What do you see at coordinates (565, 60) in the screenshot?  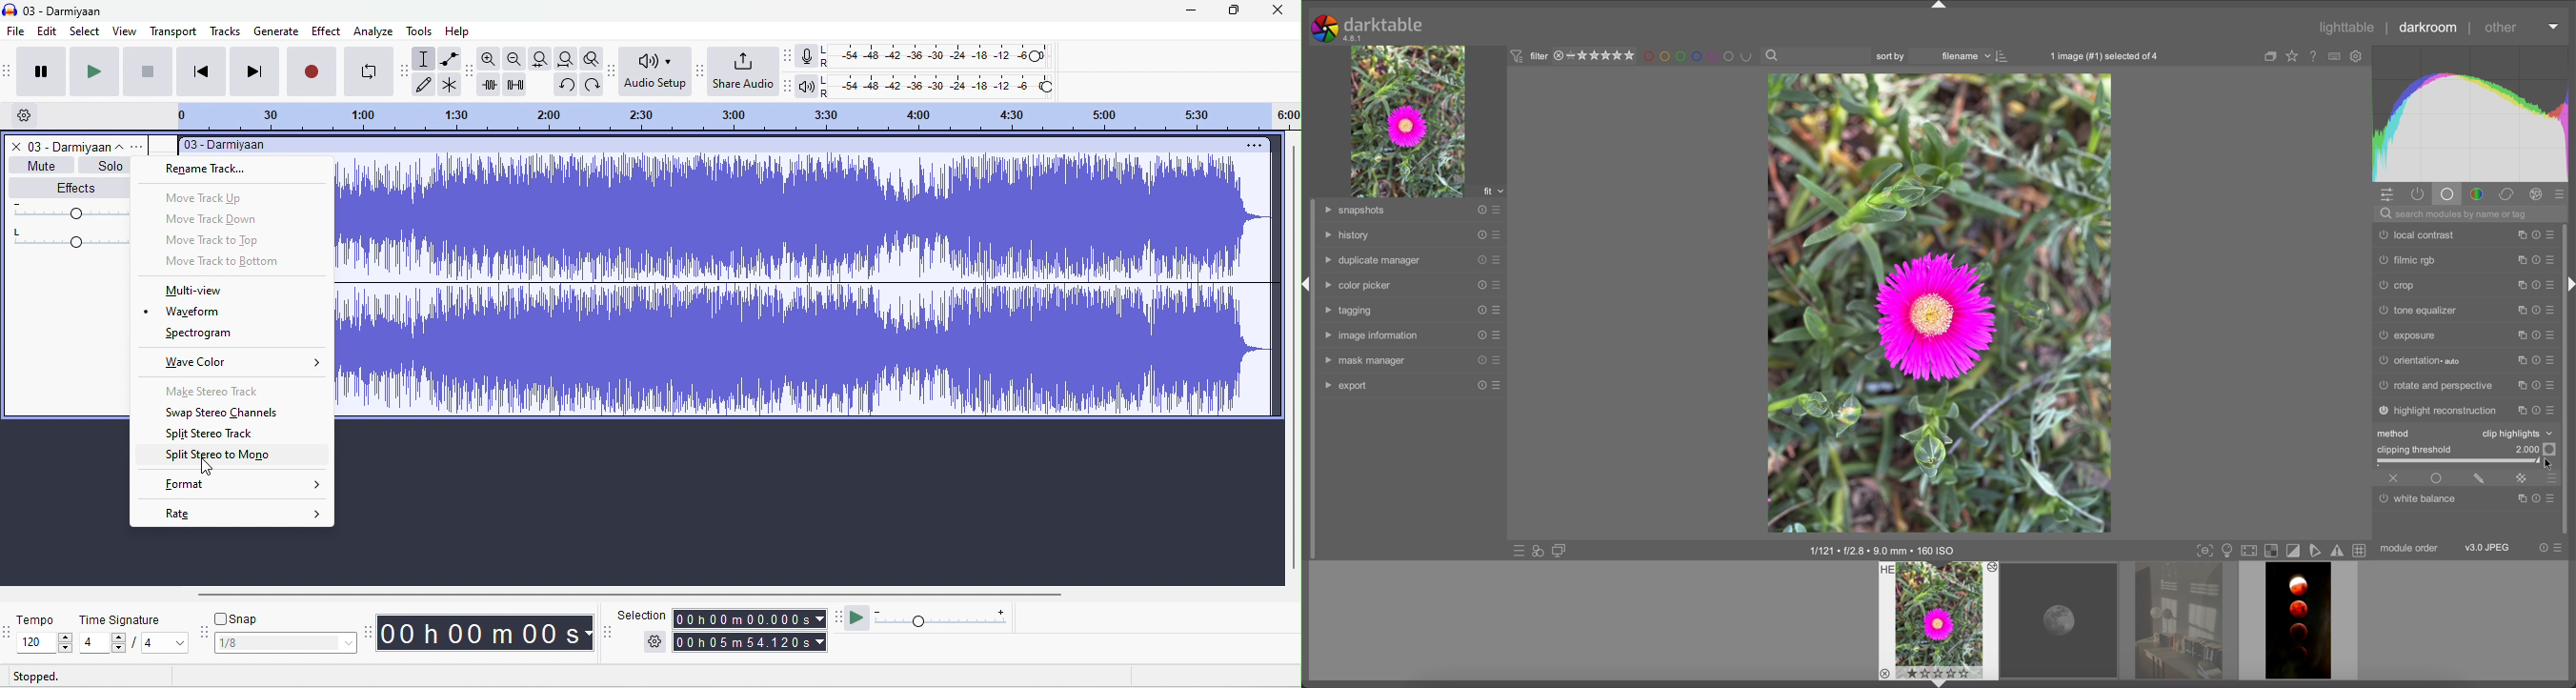 I see `fit project width` at bounding box center [565, 60].